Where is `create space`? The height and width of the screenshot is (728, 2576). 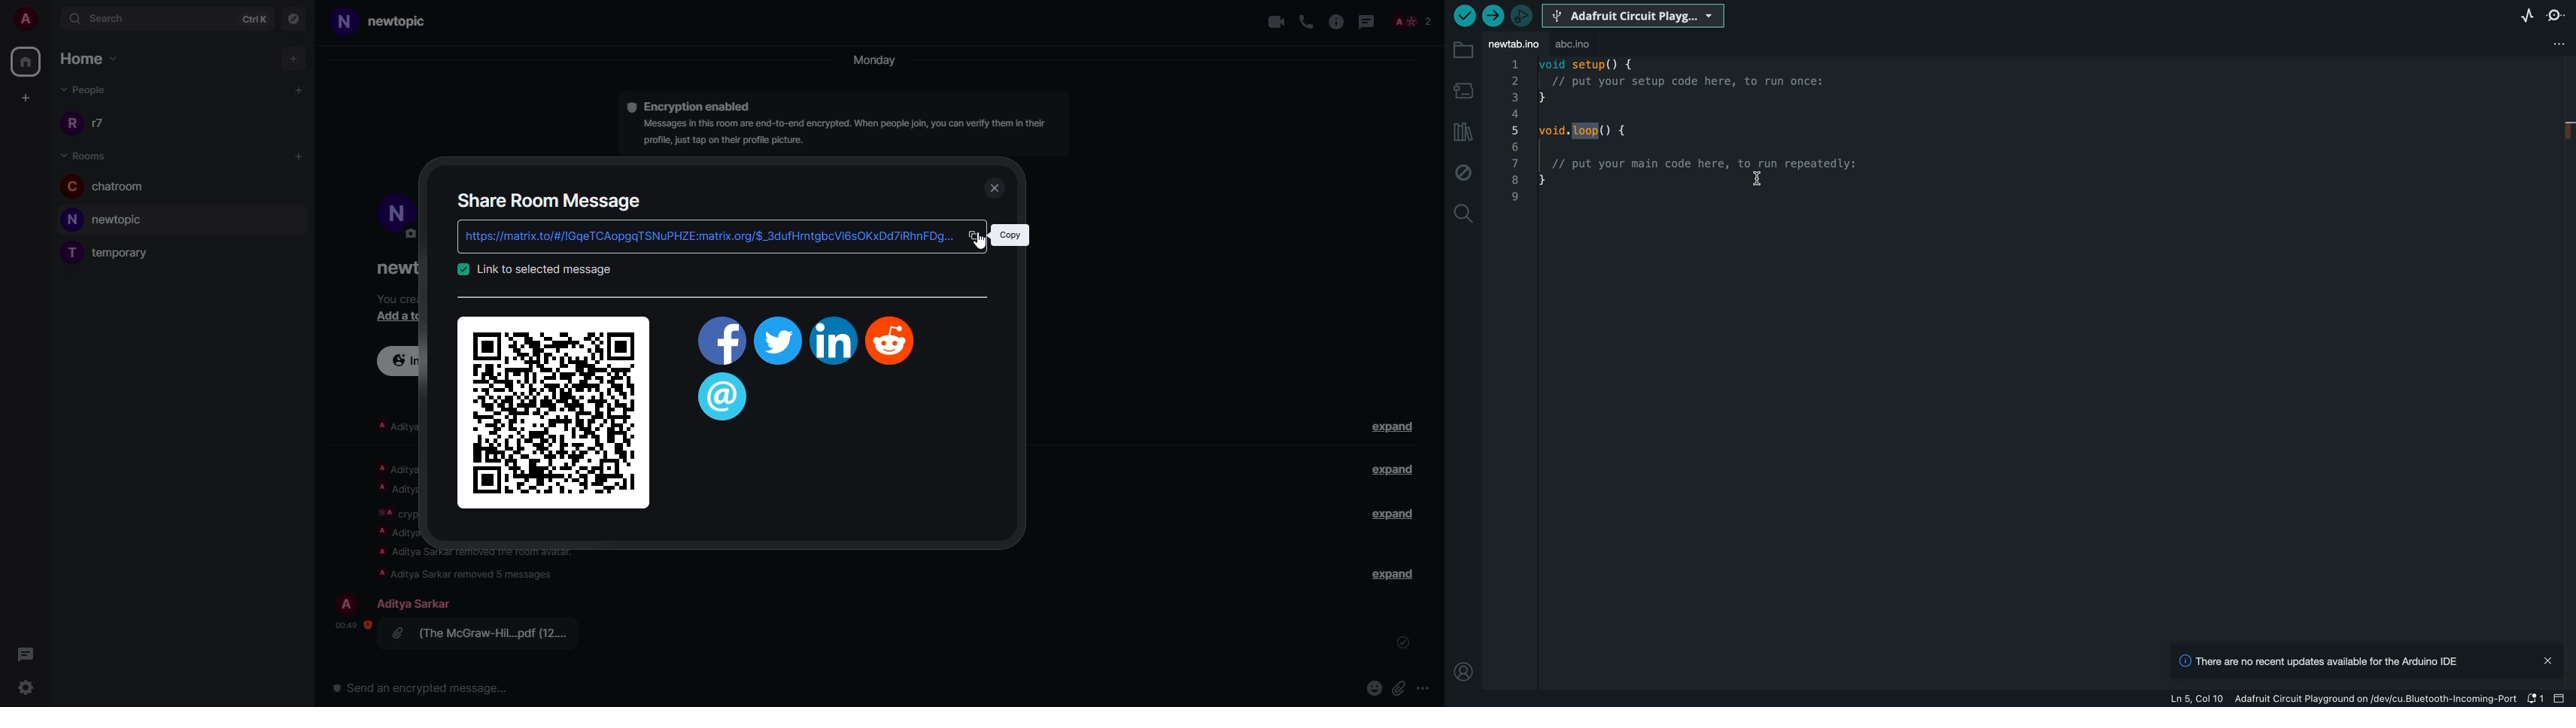
create space is located at coordinates (23, 97).